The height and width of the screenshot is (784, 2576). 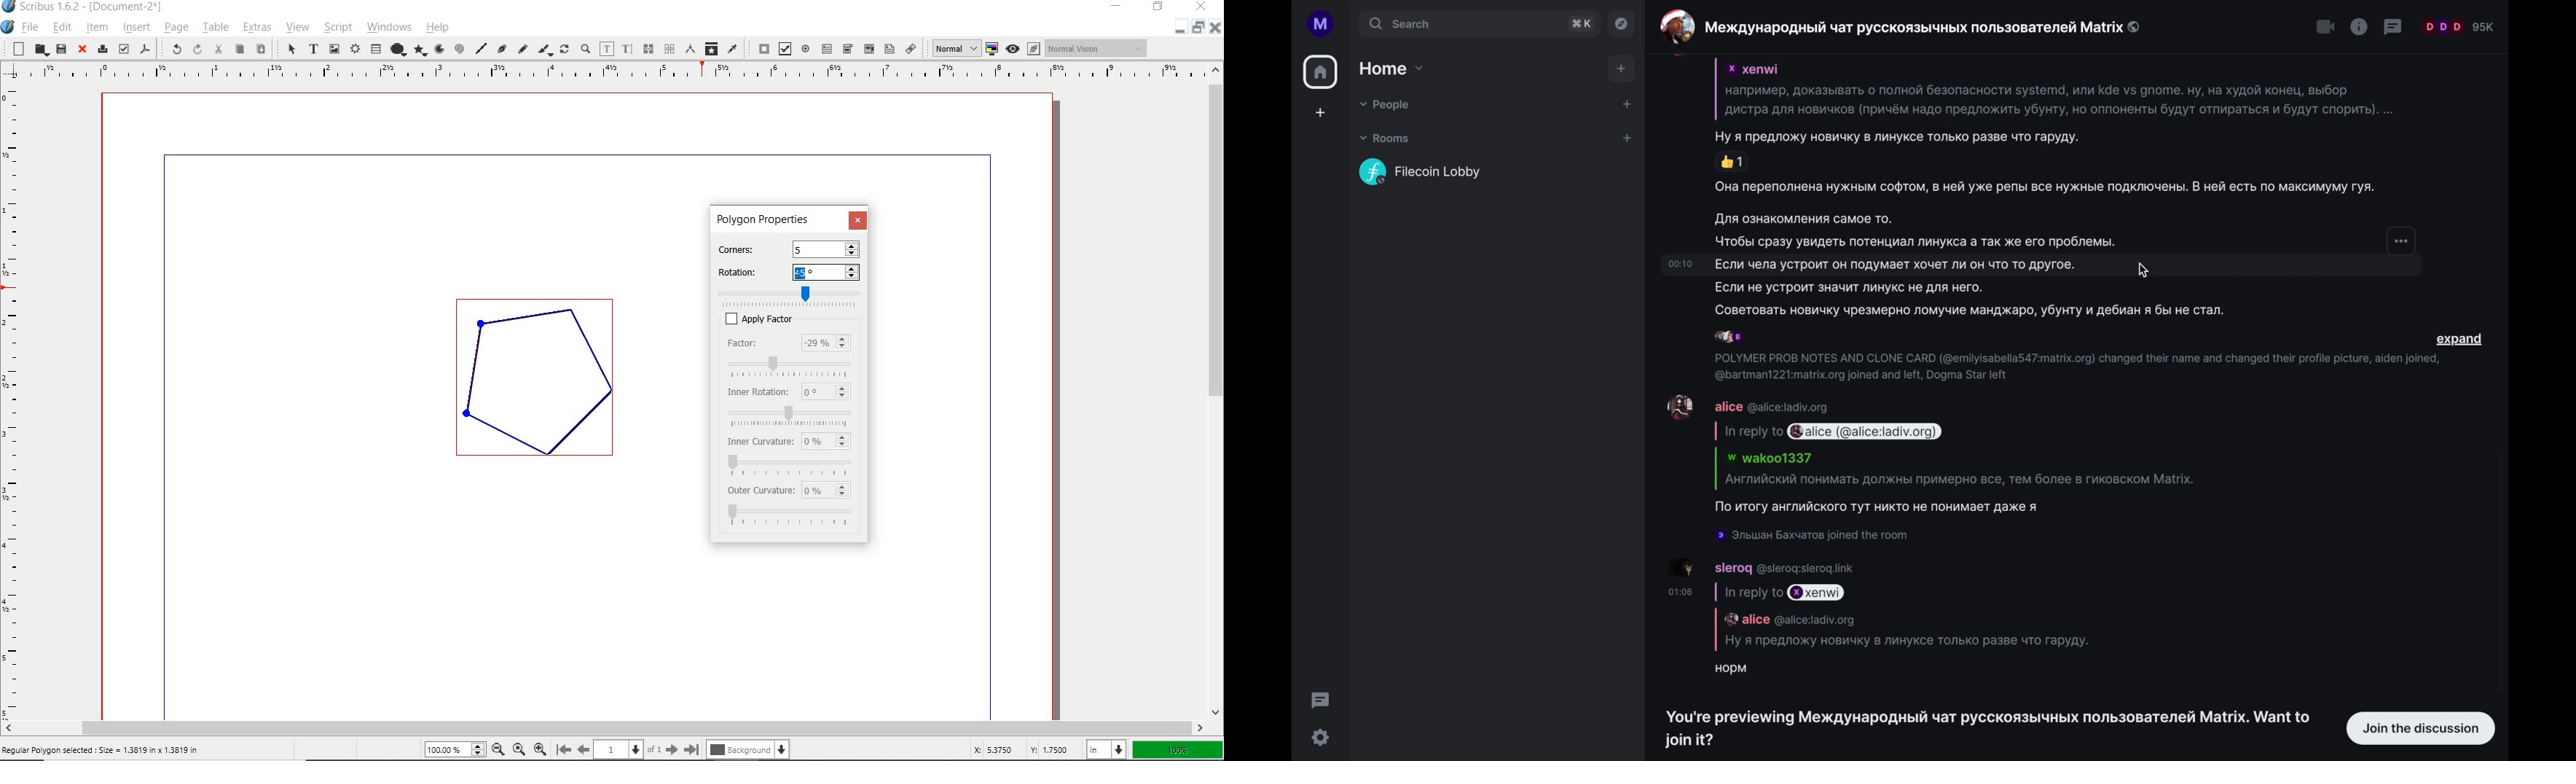 What do you see at coordinates (750, 749) in the screenshot?
I see `Background` at bounding box center [750, 749].